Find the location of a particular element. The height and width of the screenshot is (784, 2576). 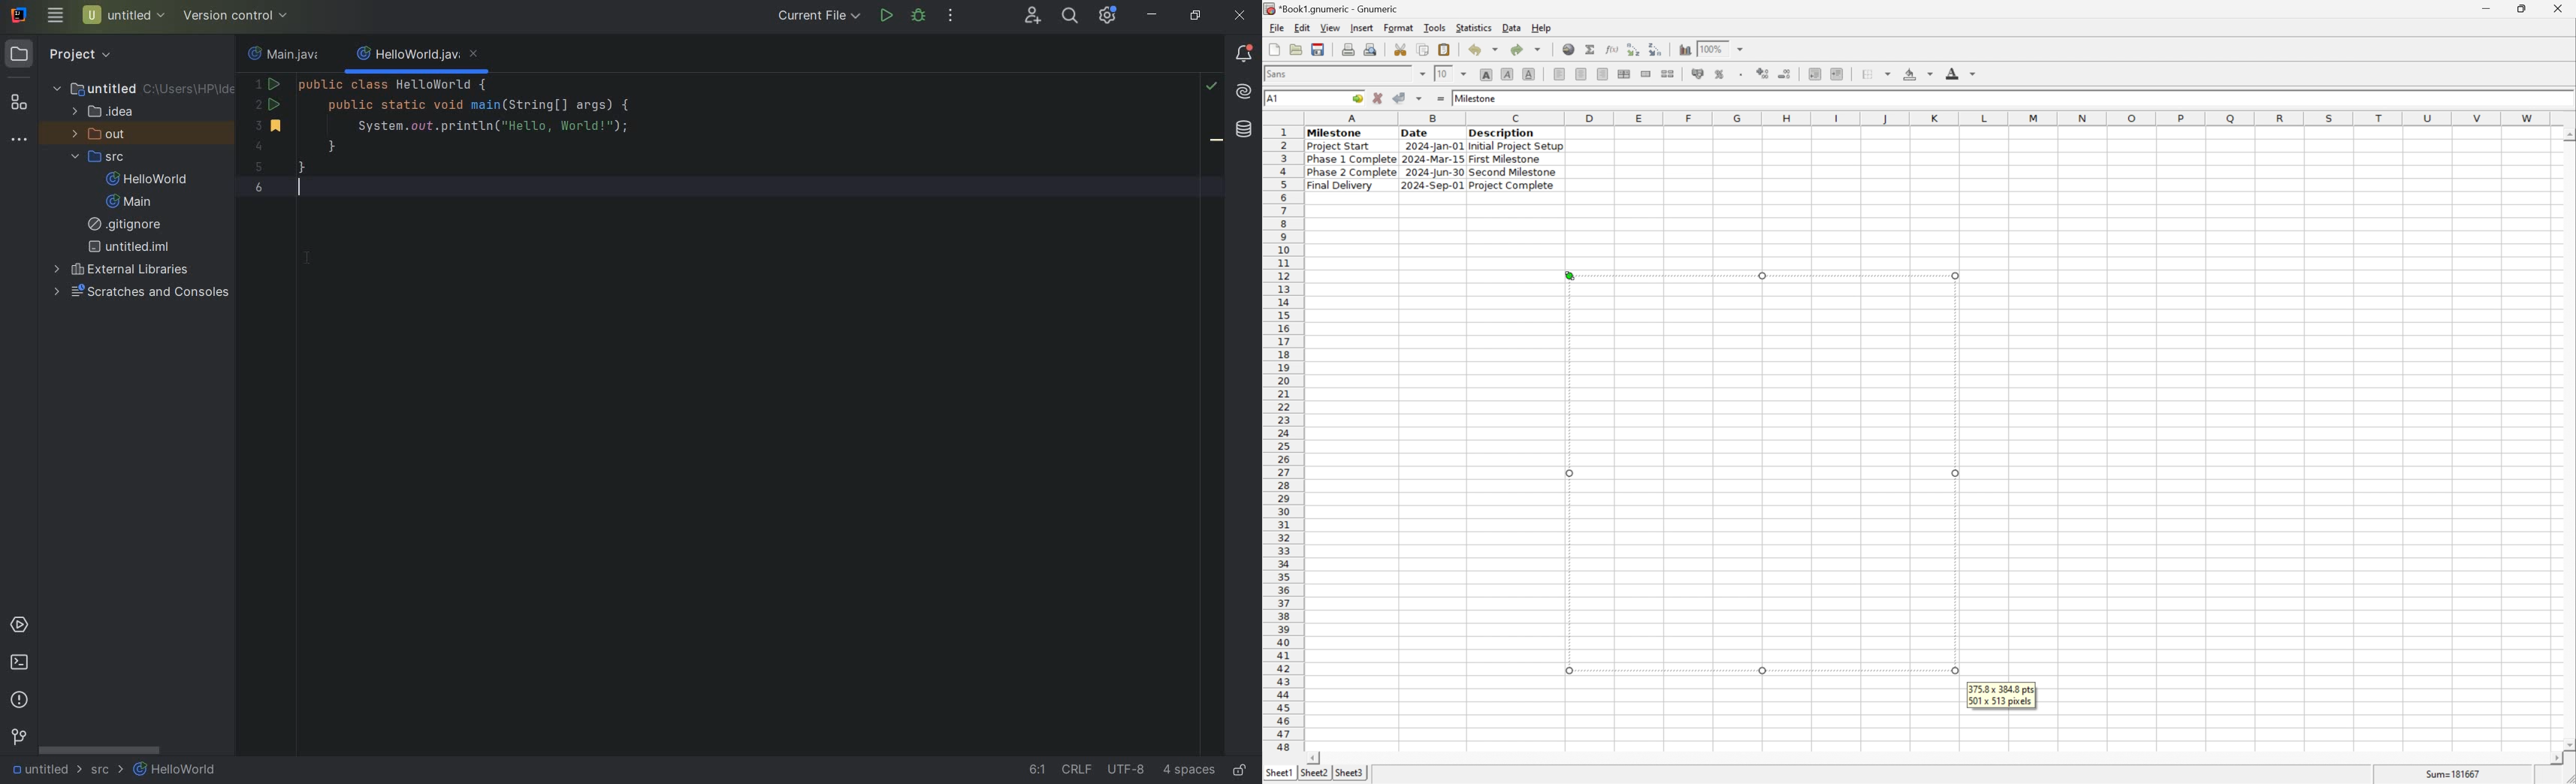

quick print is located at coordinates (1371, 49).